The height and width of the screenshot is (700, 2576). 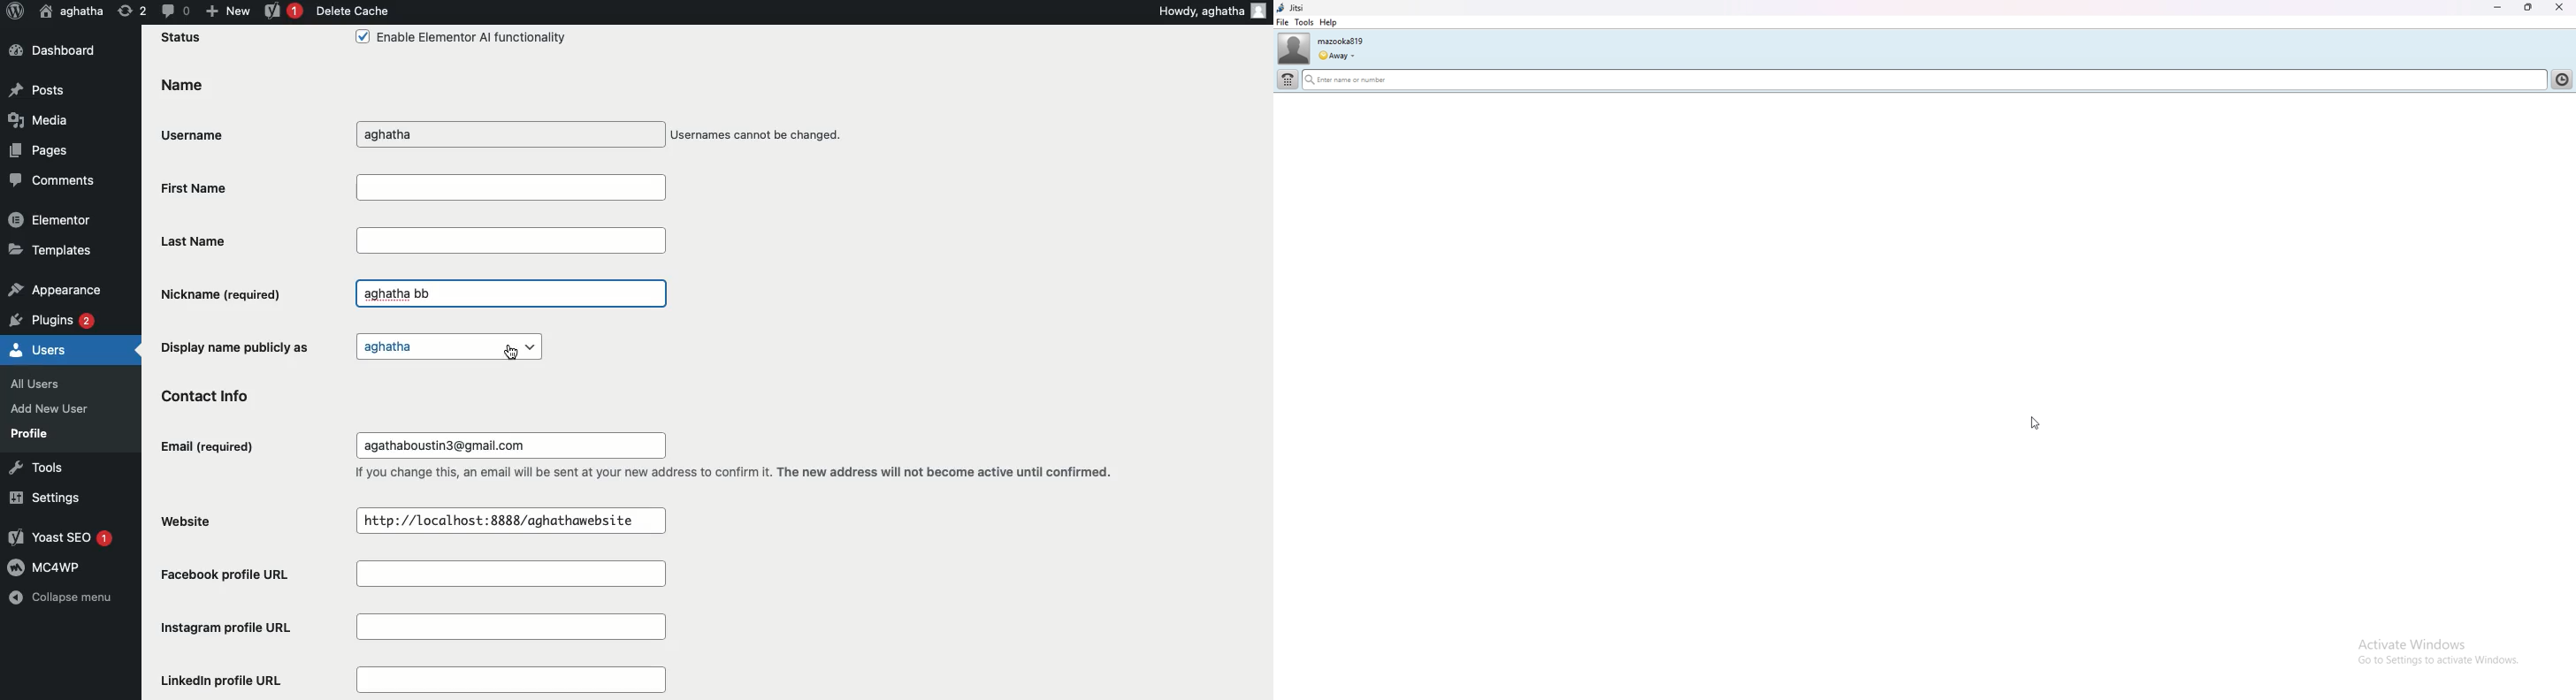 I want to click on username, so click(x=1340, y=41).